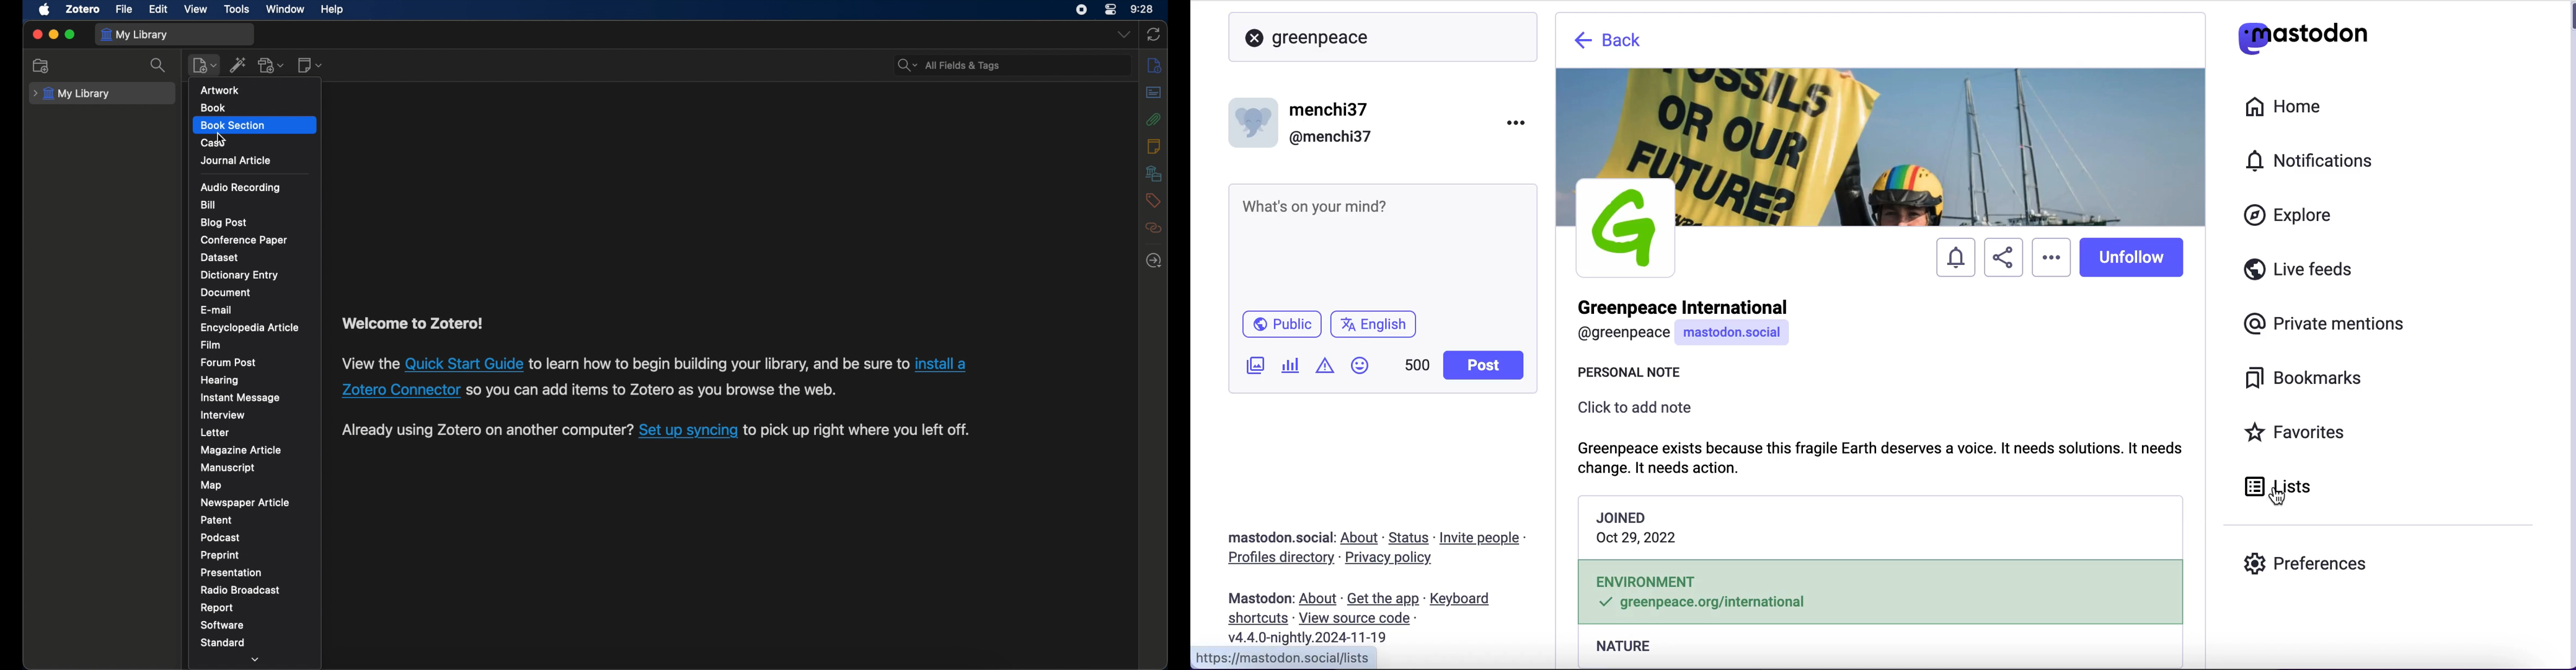 Image resolution: width=2576 pixels, height=672 pixels. What do you see at coordinates (211, 345) in the screenshot?
I see `film` at bounding box center [211, 345].